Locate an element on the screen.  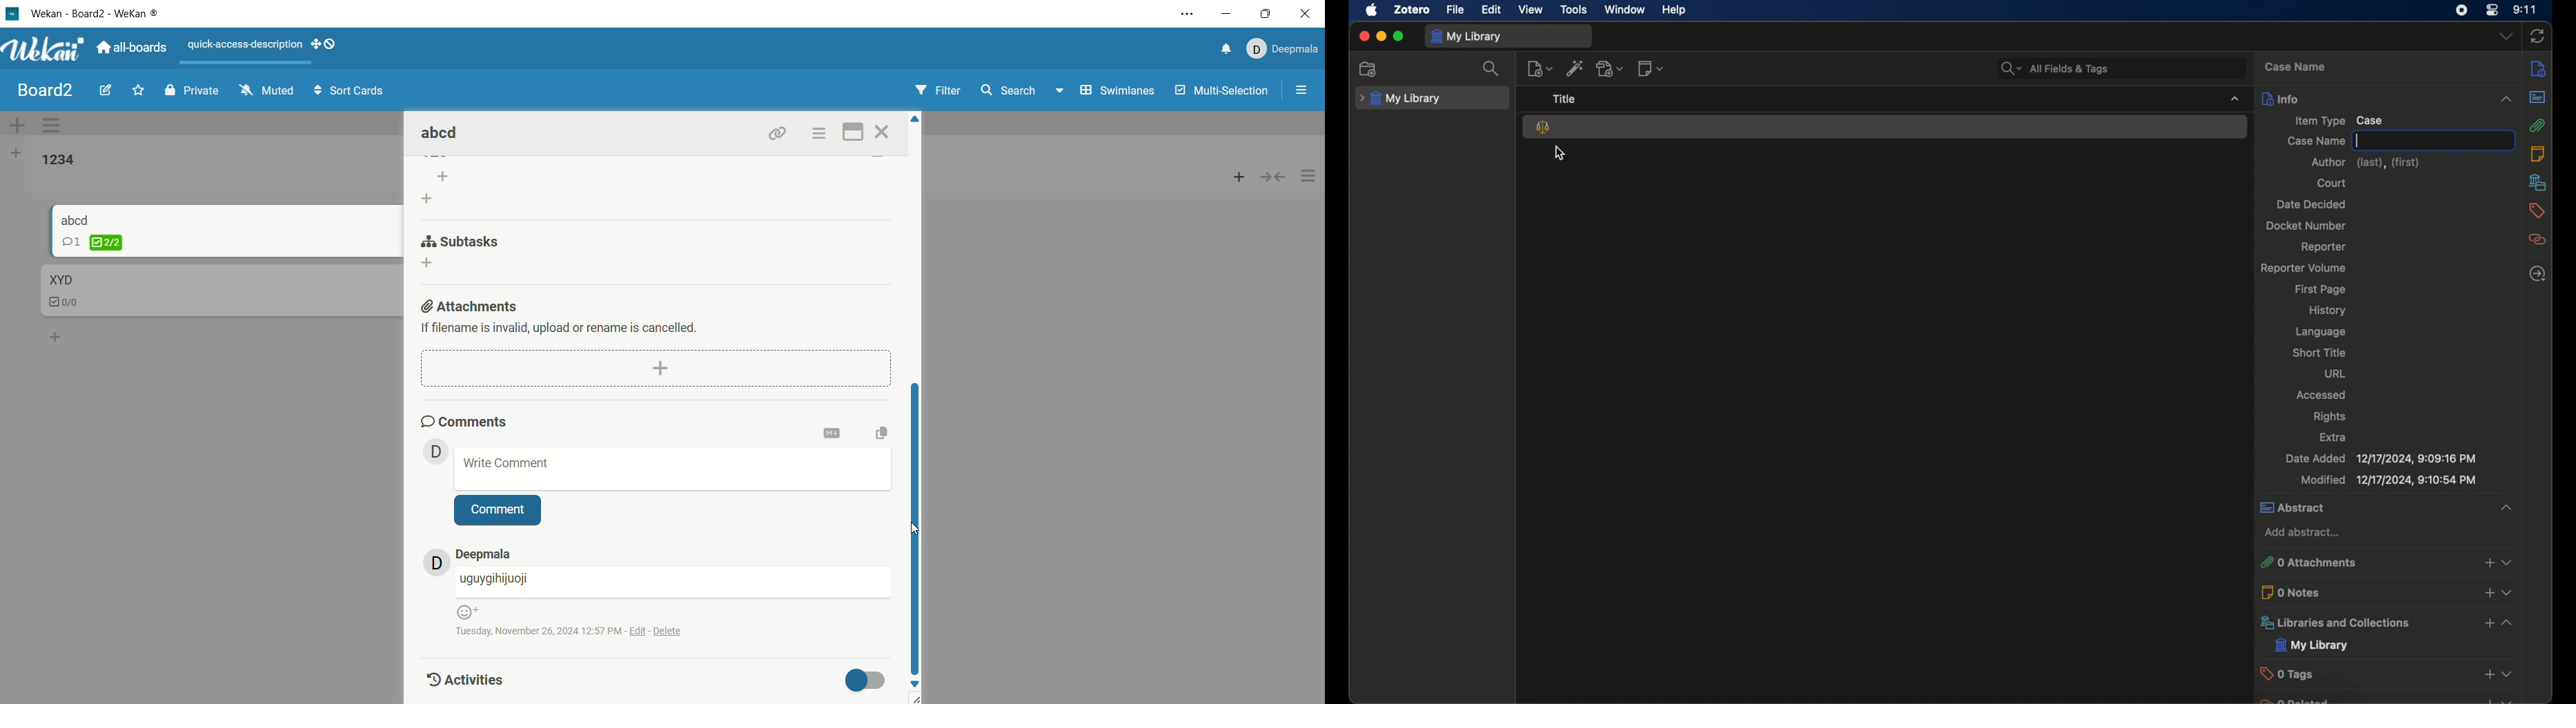
accessed is located at coordinates (2321, 396).